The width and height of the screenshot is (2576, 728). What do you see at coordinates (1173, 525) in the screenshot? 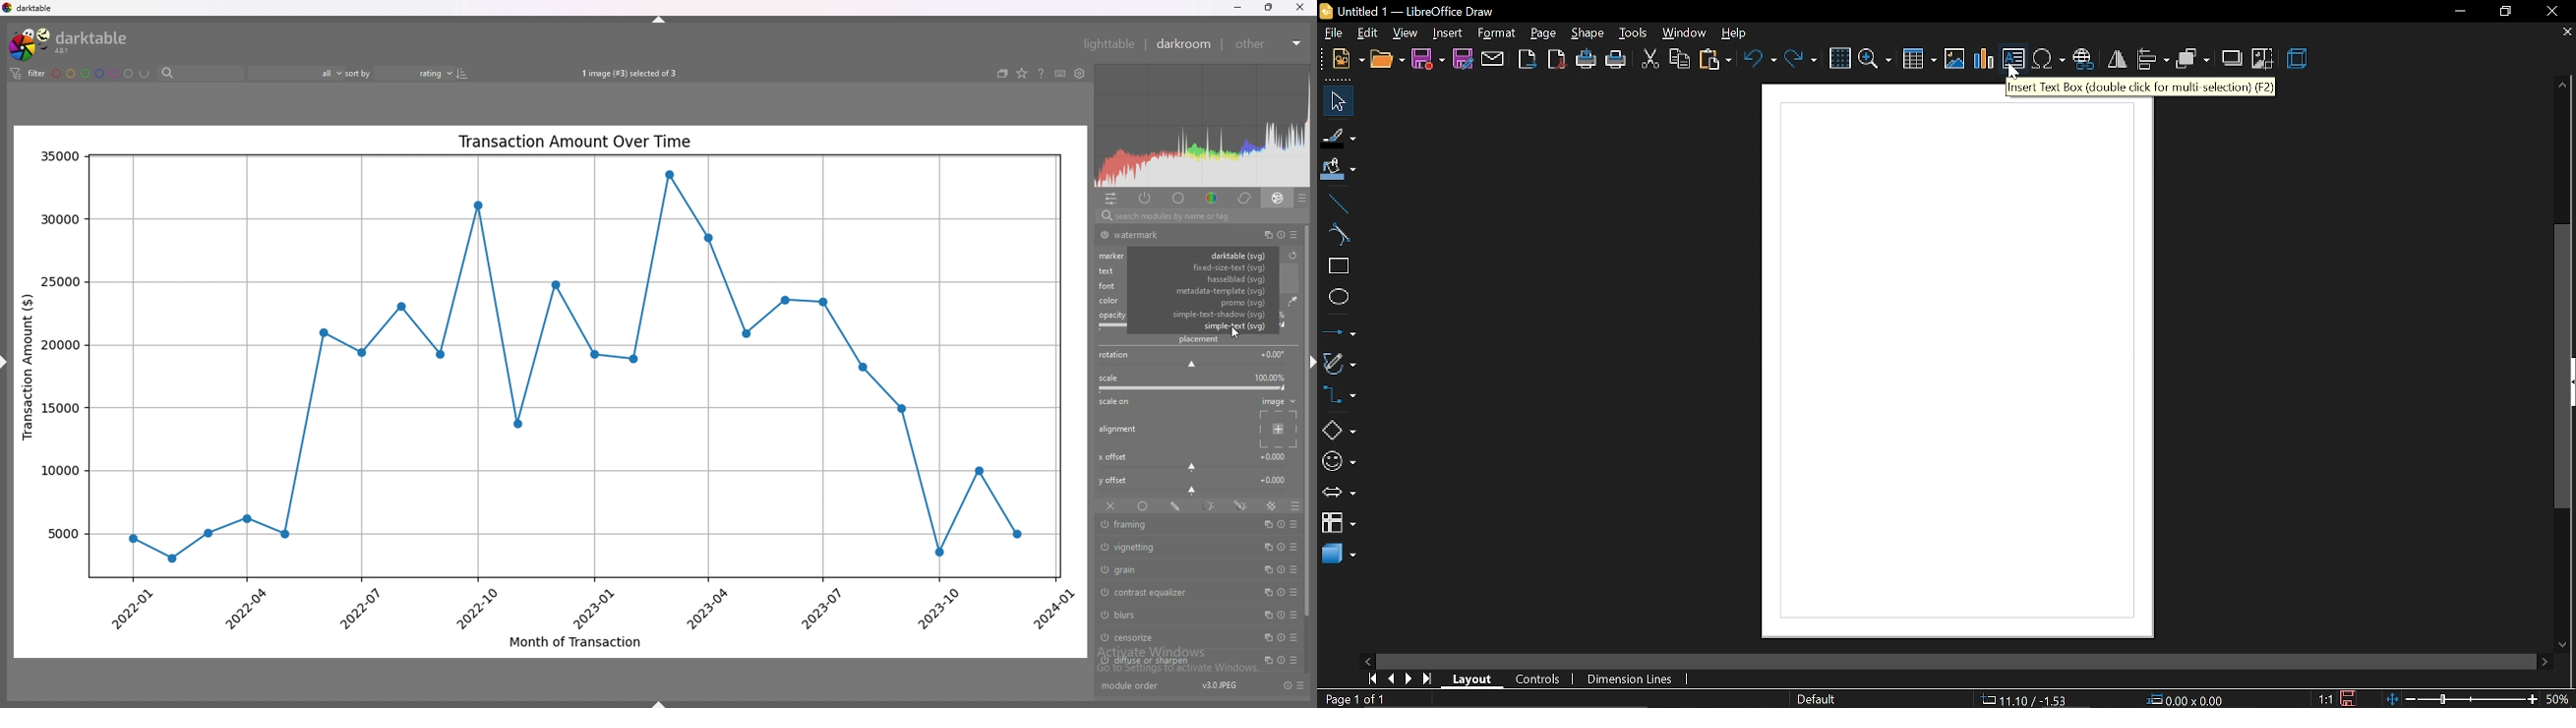
I see `framing` at bounding box center [1173, 525].